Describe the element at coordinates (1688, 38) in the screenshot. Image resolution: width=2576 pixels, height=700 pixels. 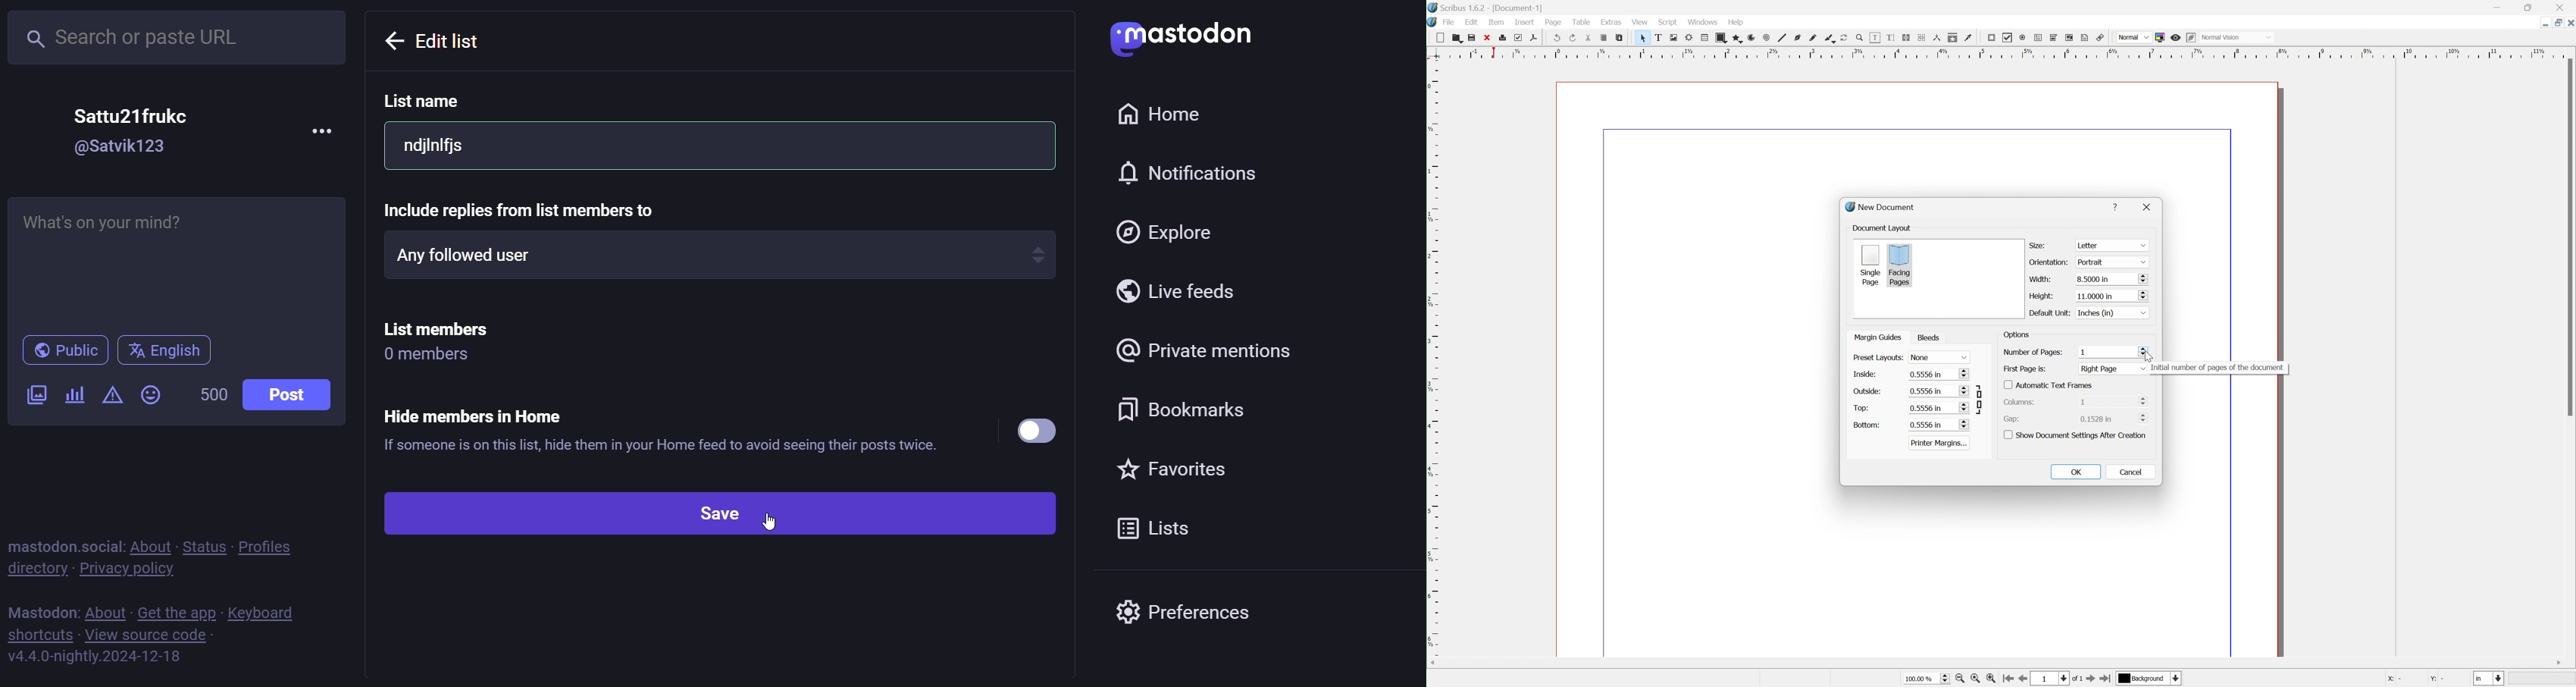
I see `Render frame` at that location.